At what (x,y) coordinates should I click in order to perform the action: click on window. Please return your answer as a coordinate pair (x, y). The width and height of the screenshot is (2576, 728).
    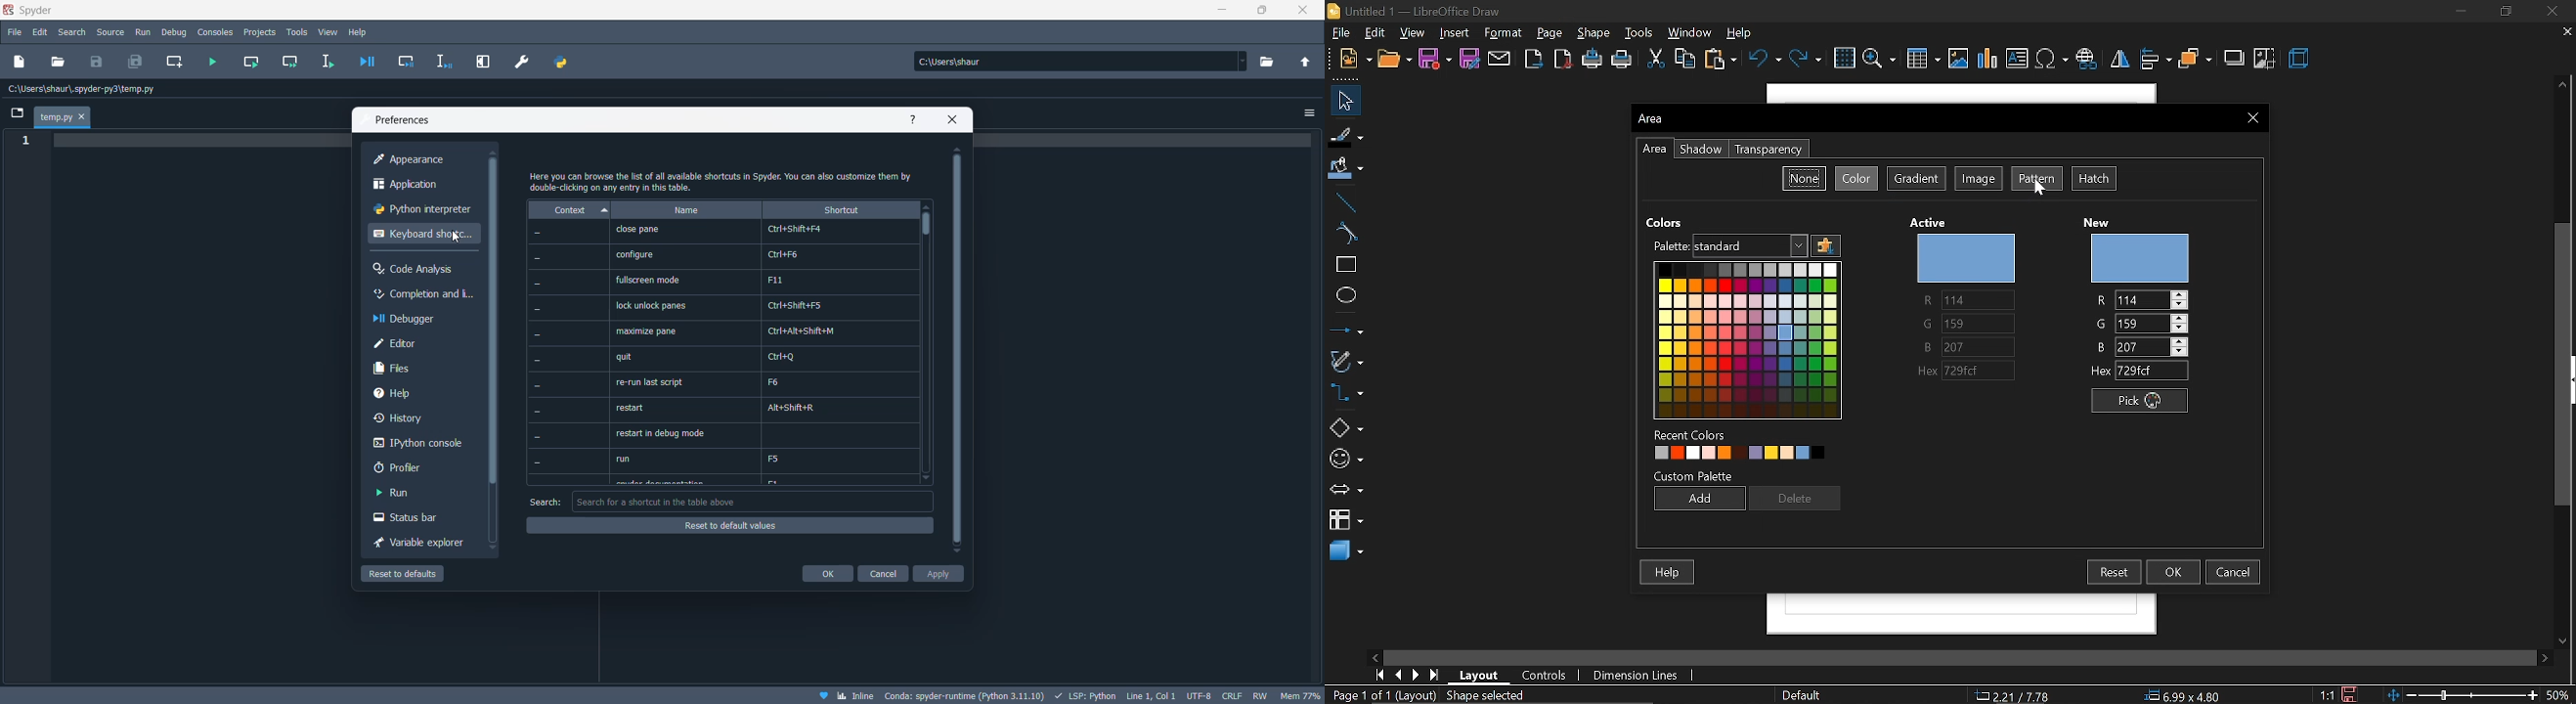
    Looking at the image, I should click on (1690, 32).